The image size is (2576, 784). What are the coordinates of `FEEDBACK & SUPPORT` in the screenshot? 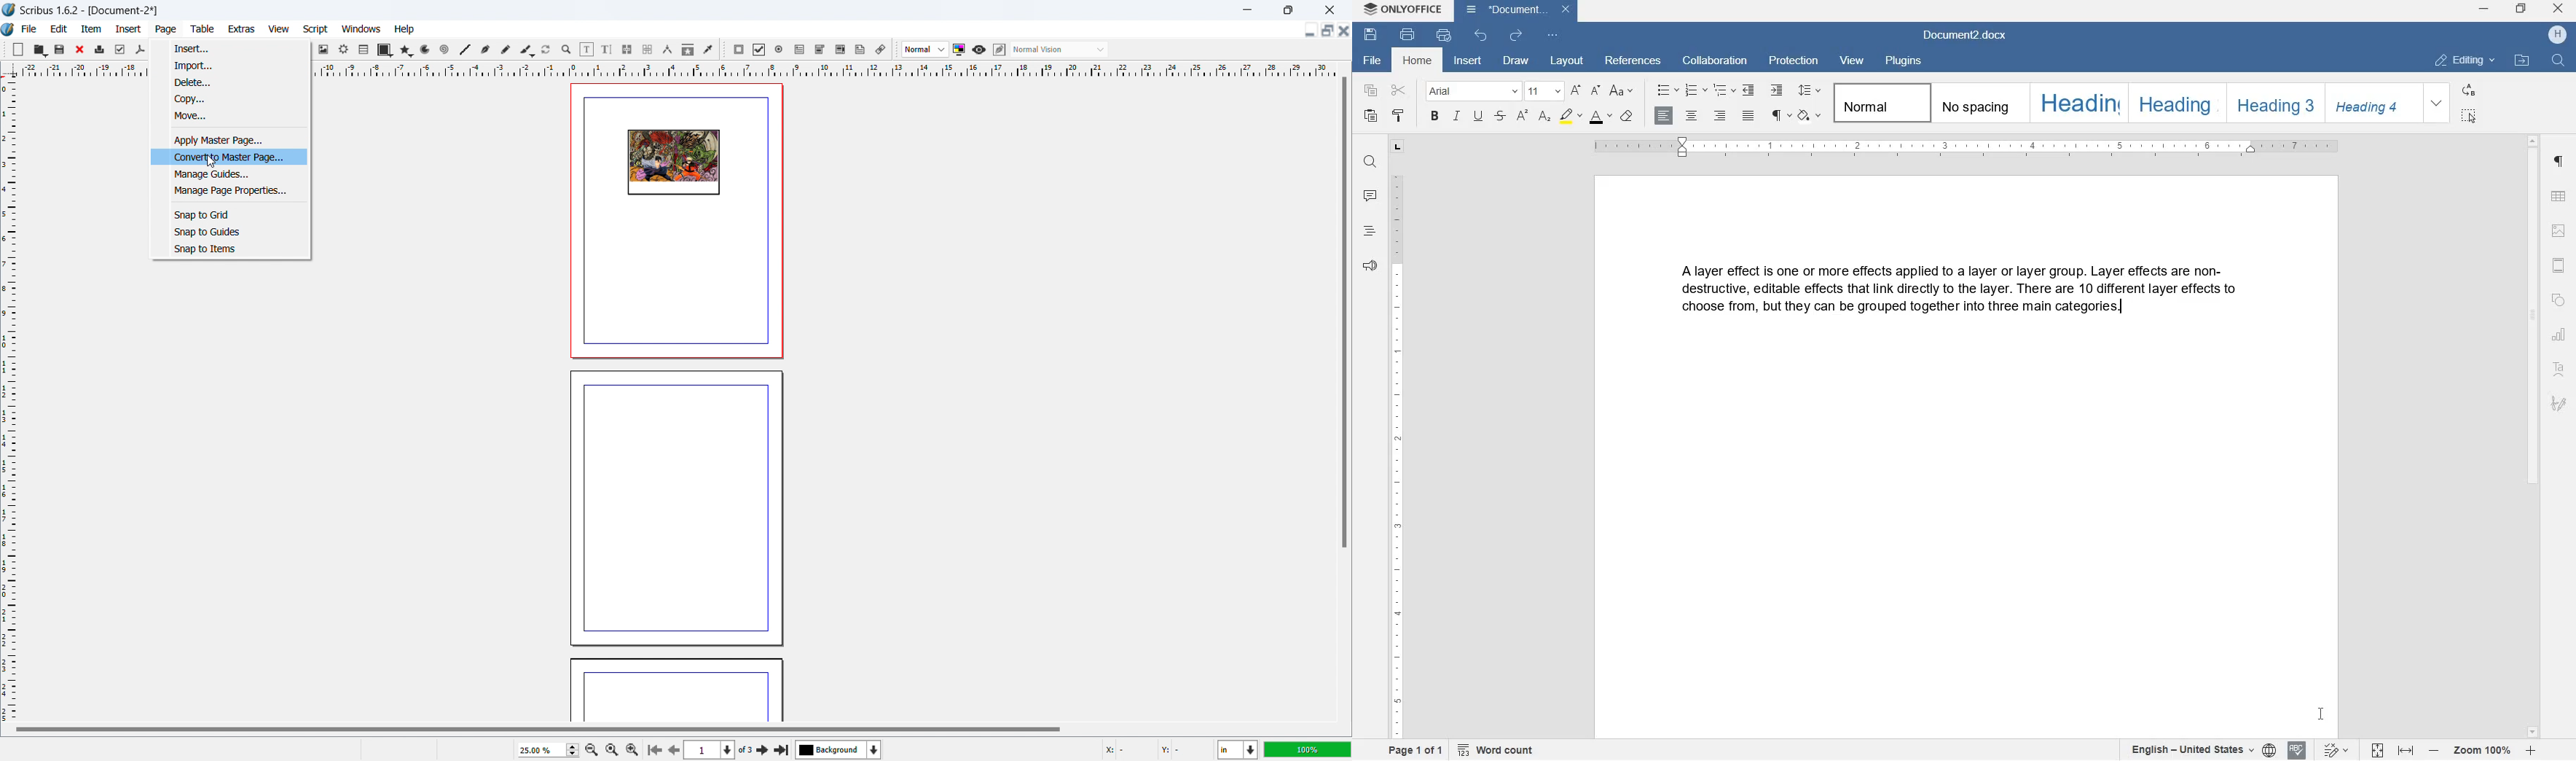 It's located at (1369, 265).